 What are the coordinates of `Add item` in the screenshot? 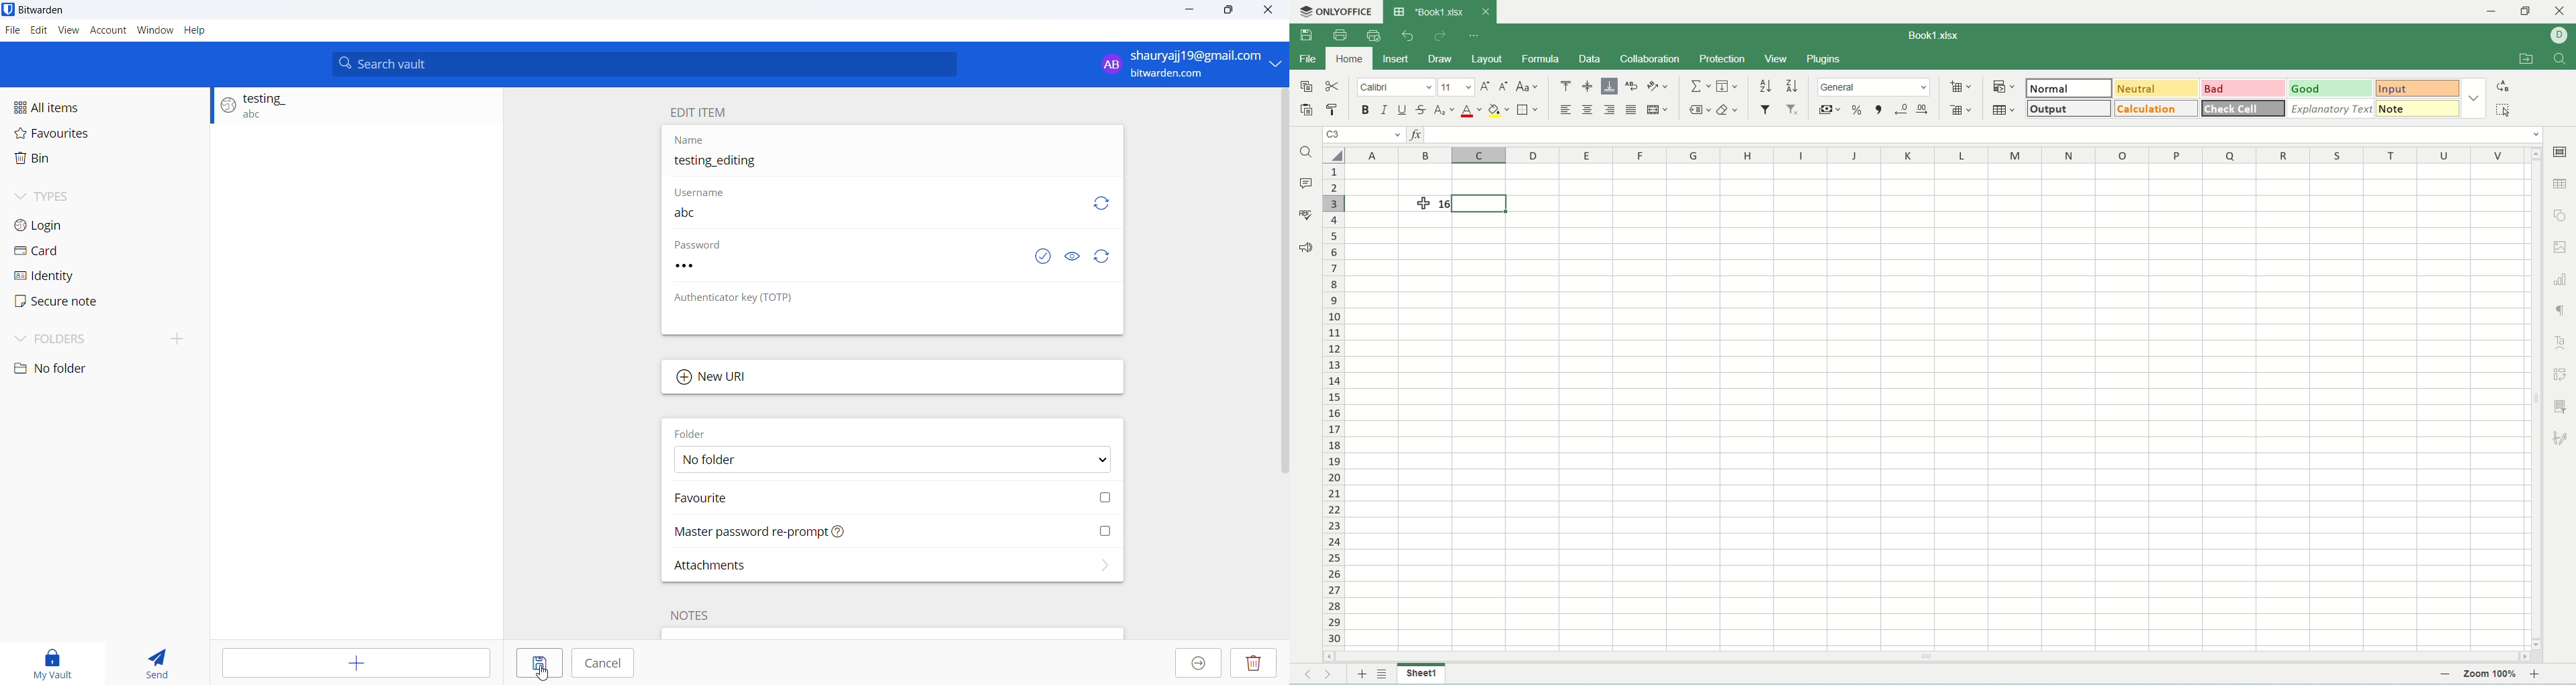 It's located at (354, 664).